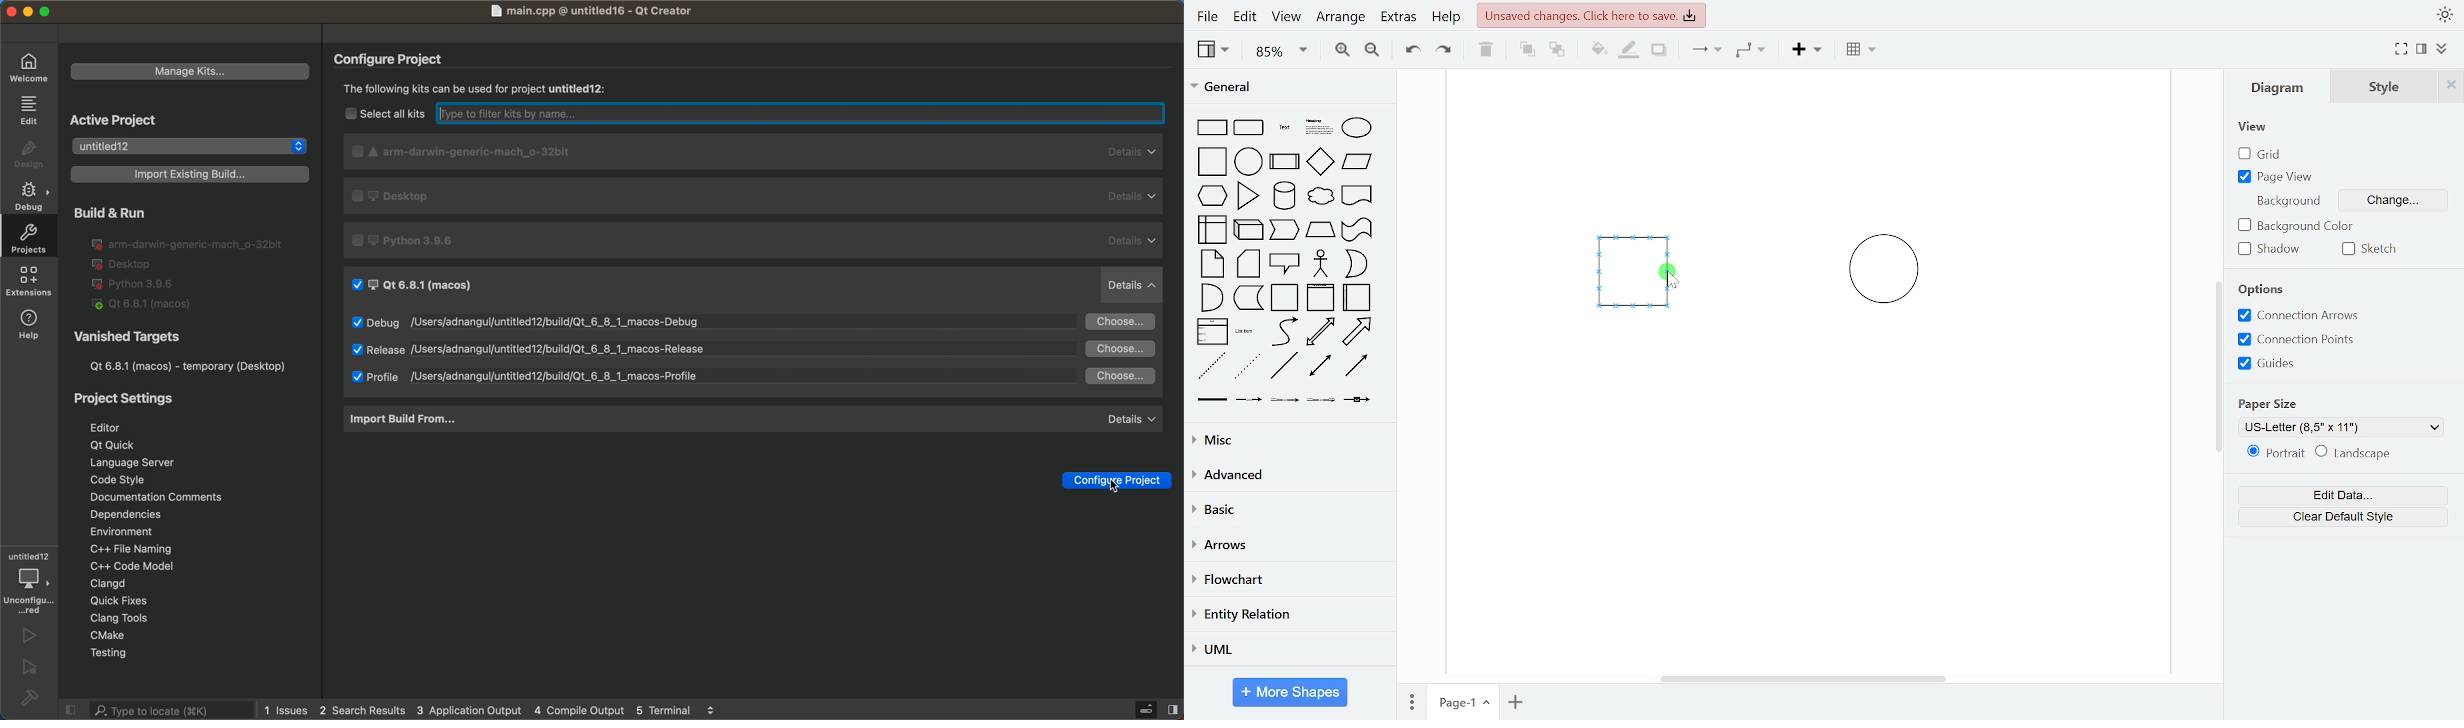 This screenshot has width=2464, height=728. Describe the element at coordinates (1212, 296) in the screenshot. I see `and` at that location.